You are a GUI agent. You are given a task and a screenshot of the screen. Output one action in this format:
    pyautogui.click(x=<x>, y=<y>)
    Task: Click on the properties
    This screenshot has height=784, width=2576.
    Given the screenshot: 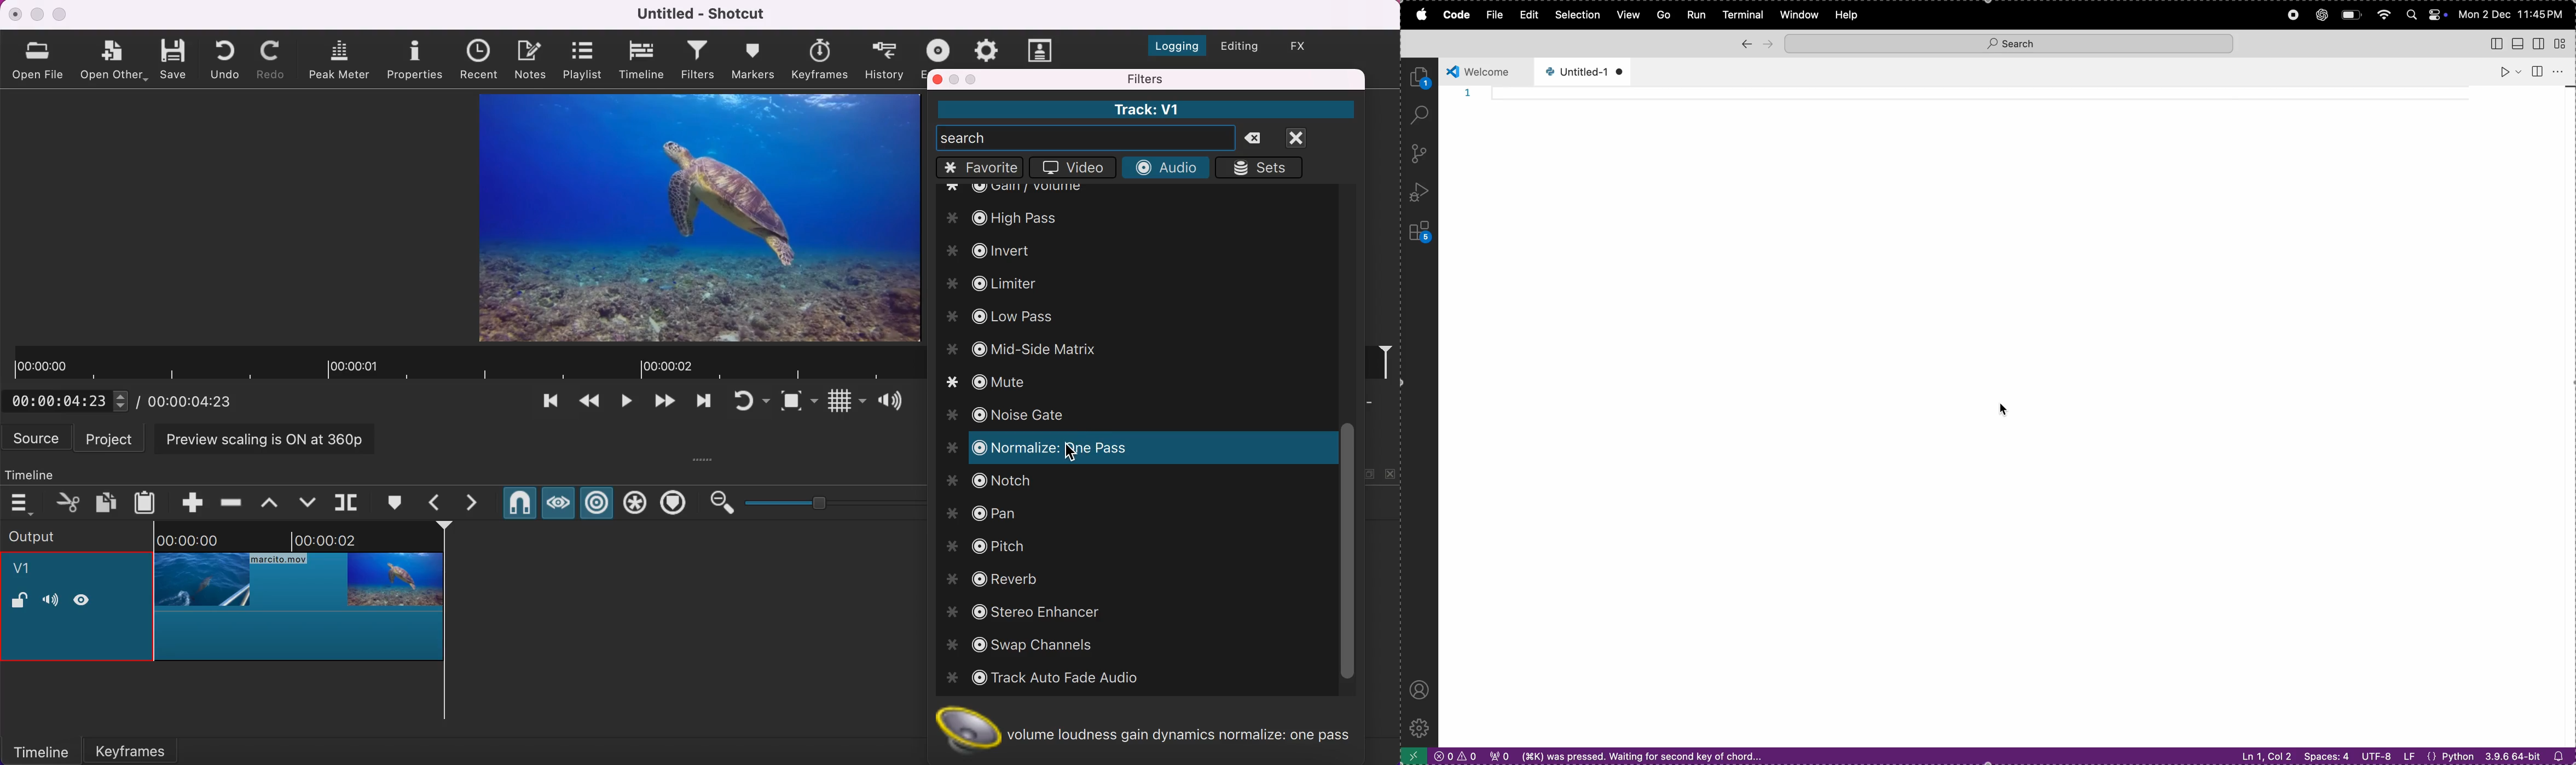 What is the action you would take?
    pyautogui.click(x=416, y=59)
    